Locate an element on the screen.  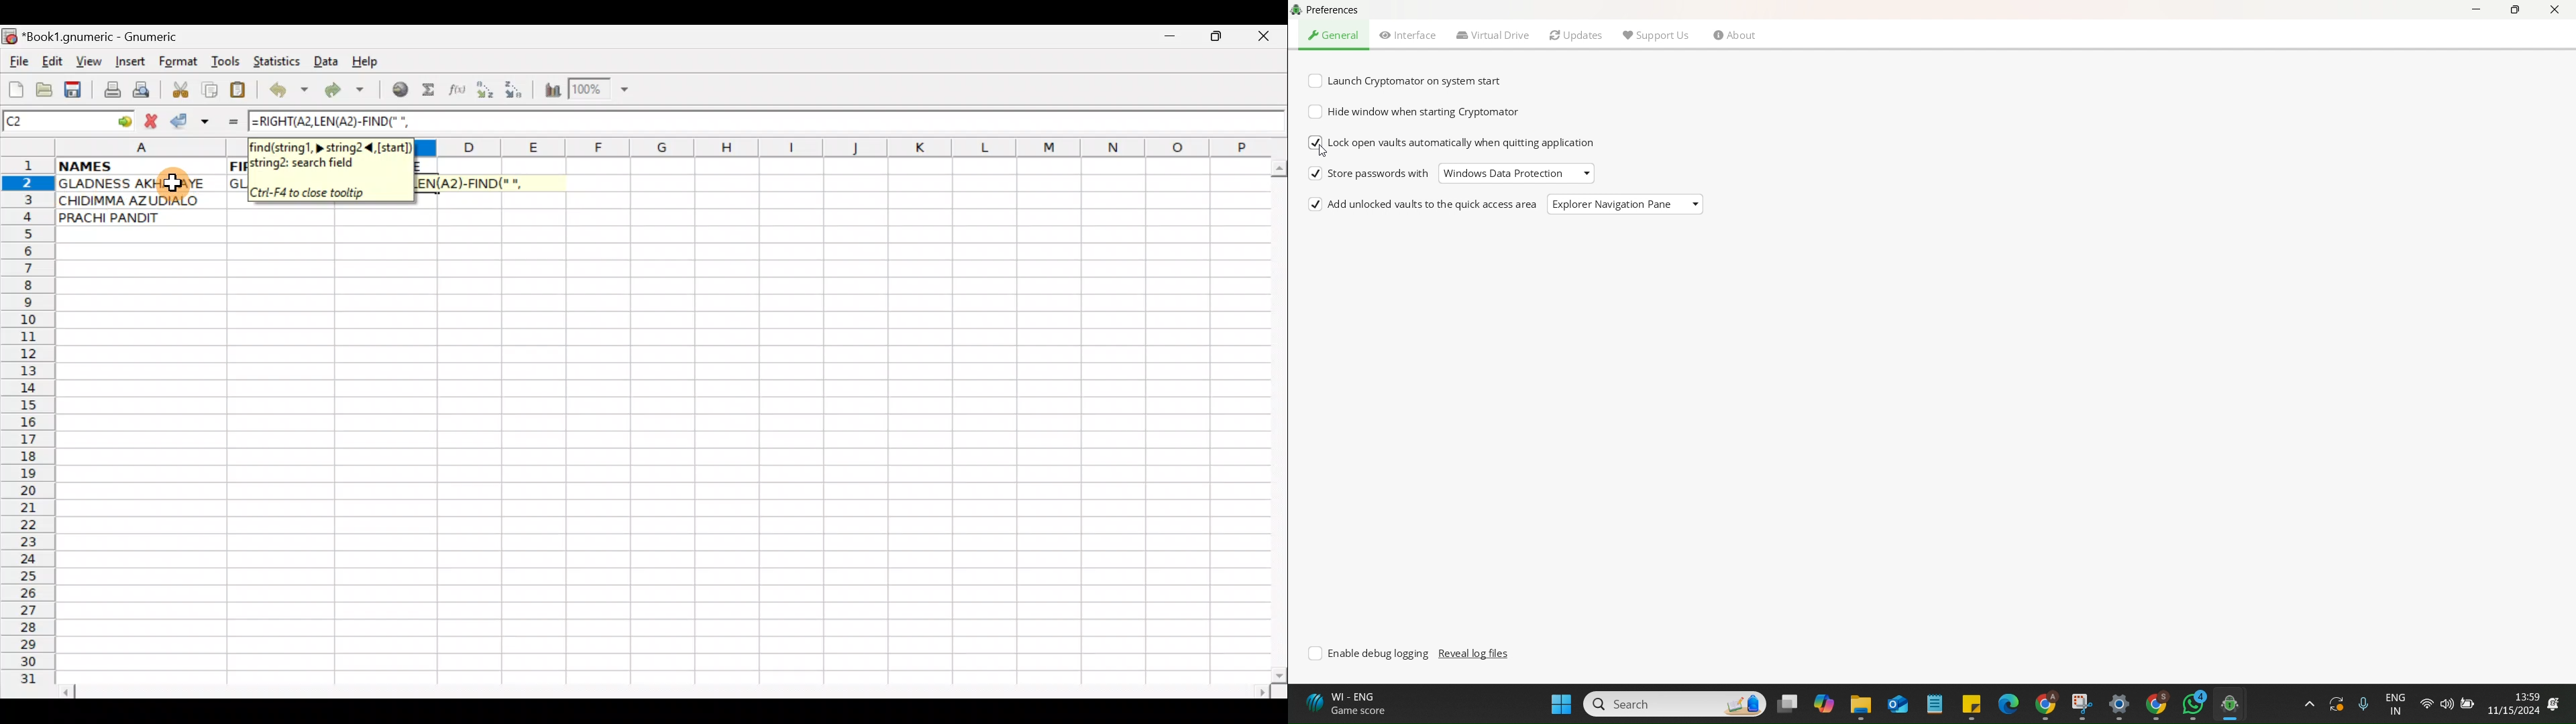
Gnumeric logo is located at coordinates (9, 38).